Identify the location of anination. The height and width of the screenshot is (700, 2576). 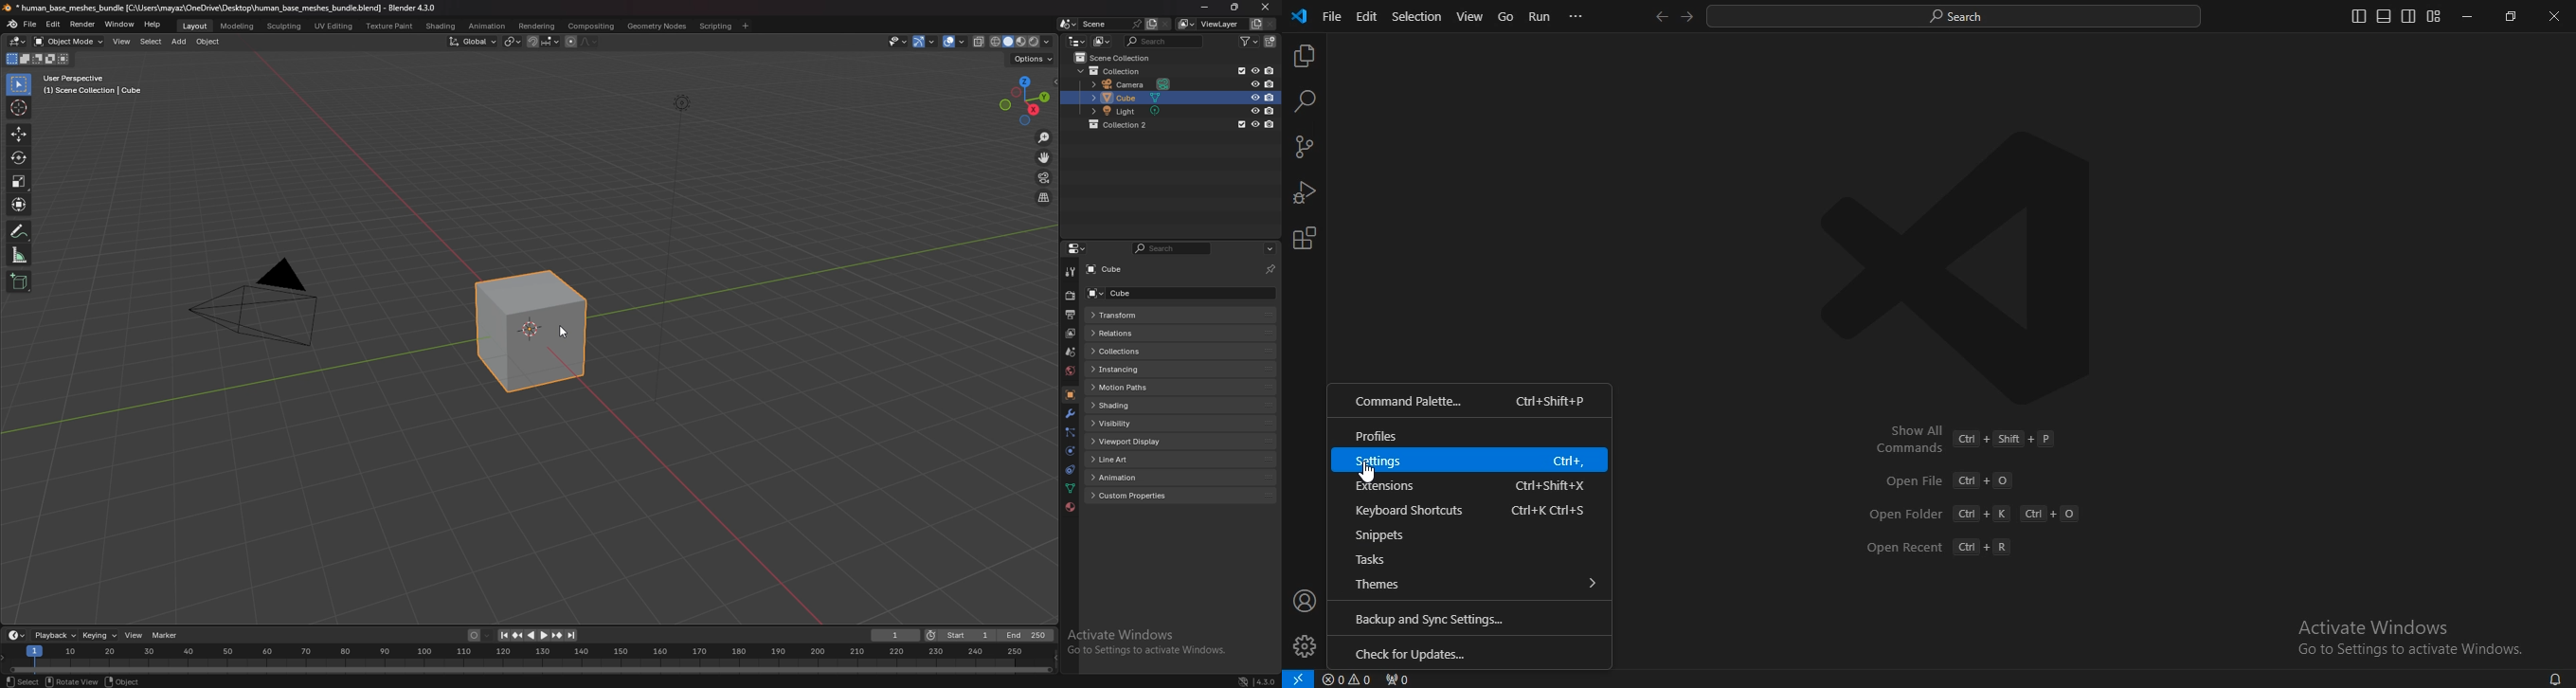
(487, 25).